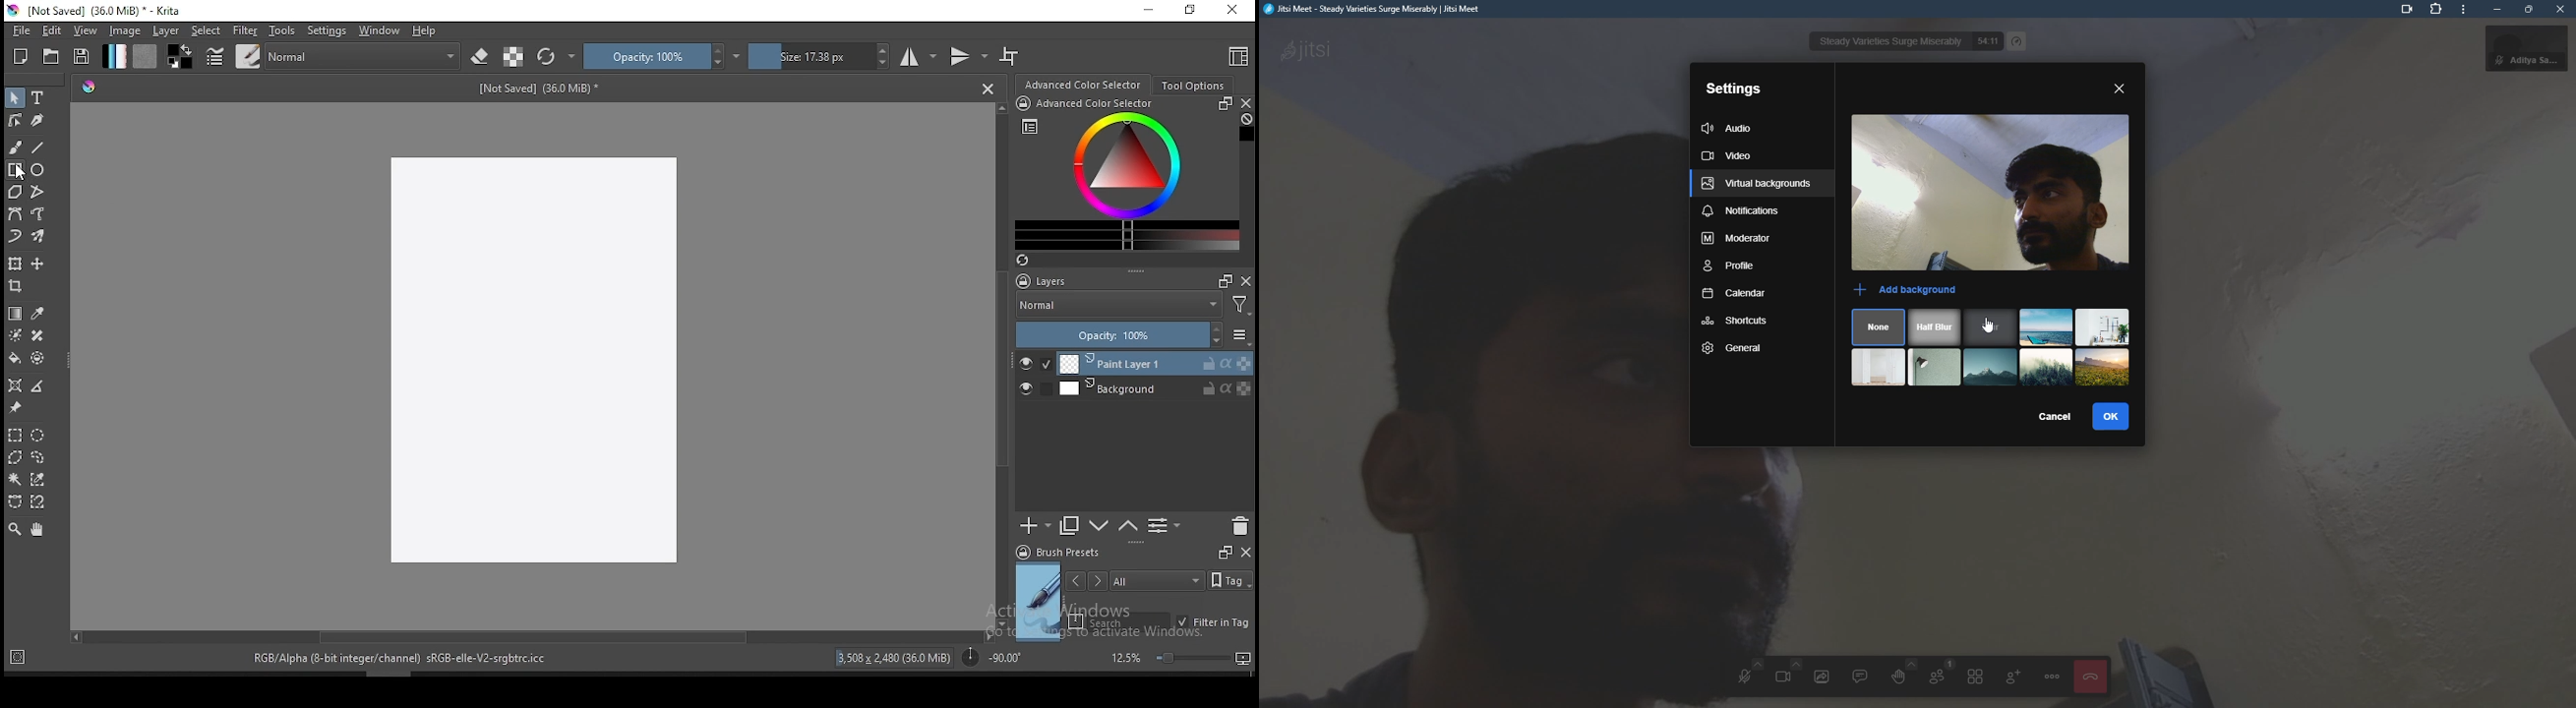 The height and width of the screenshot is (728, 2576). Describe the element at coordinates (1117, 307) in the screenshot. I see `blending mode` at that location.